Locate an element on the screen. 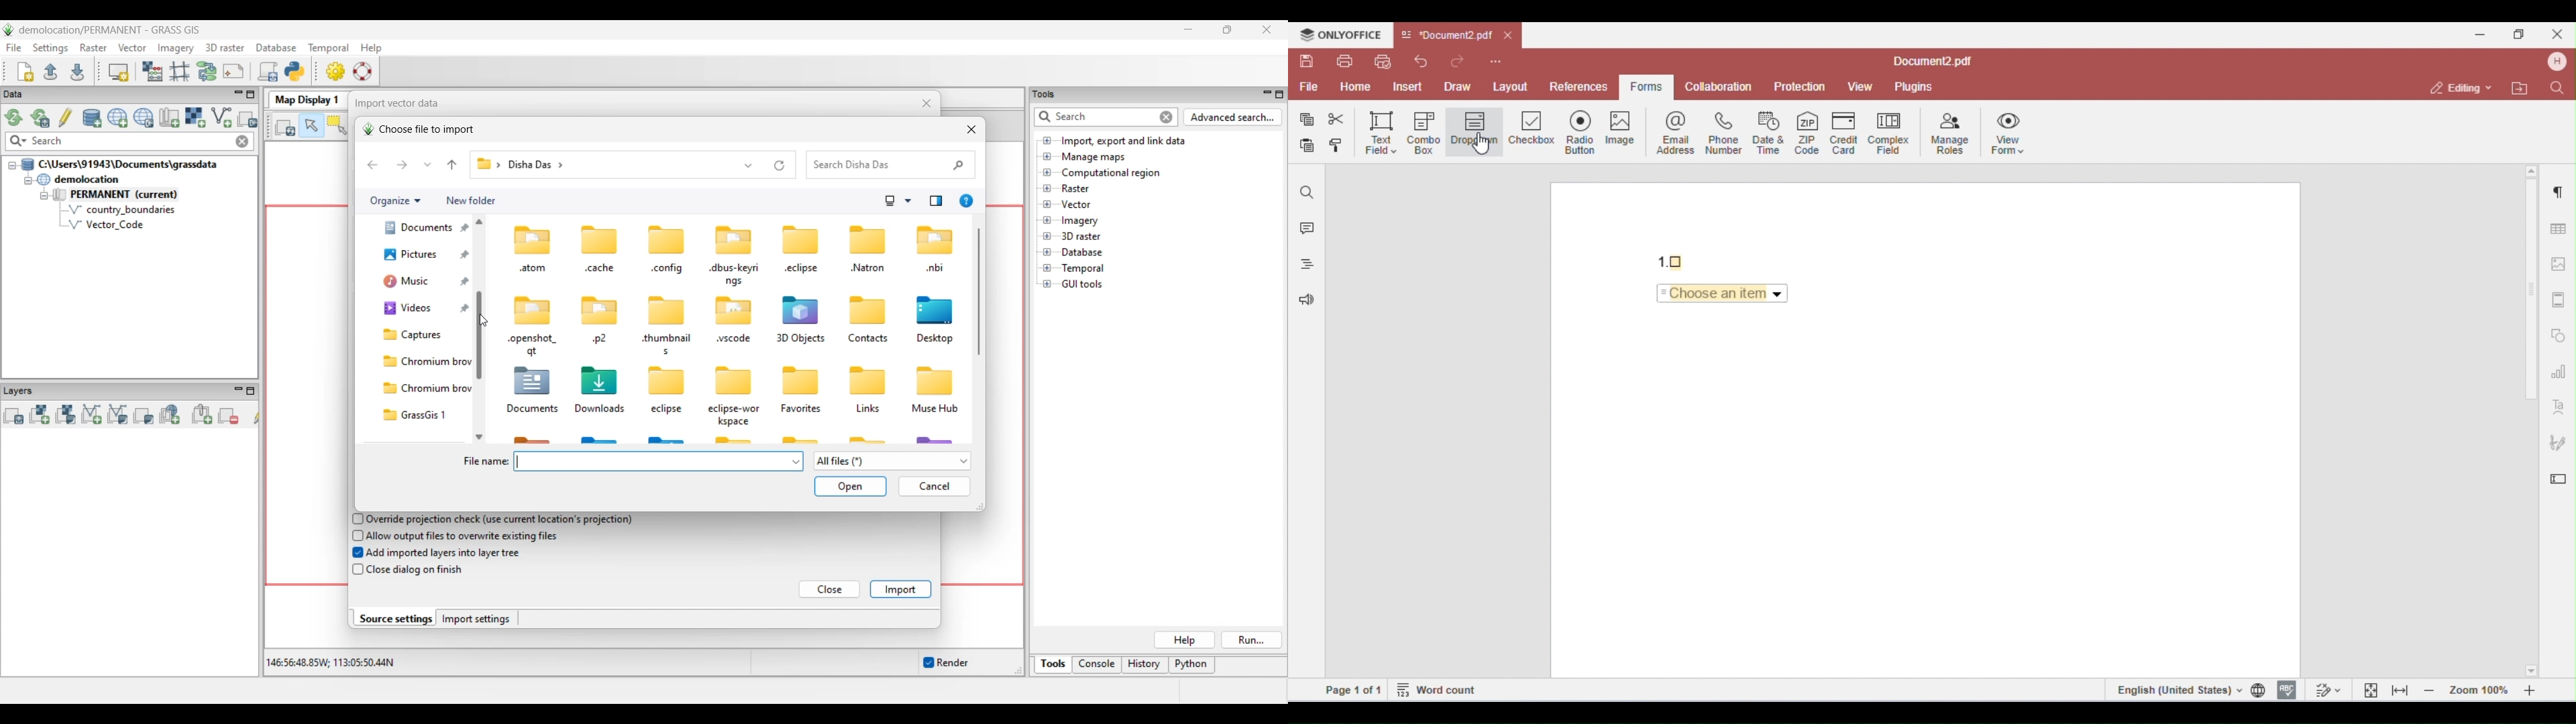  Double click to see files under GUI tools is located at coordinates (1083, 284).